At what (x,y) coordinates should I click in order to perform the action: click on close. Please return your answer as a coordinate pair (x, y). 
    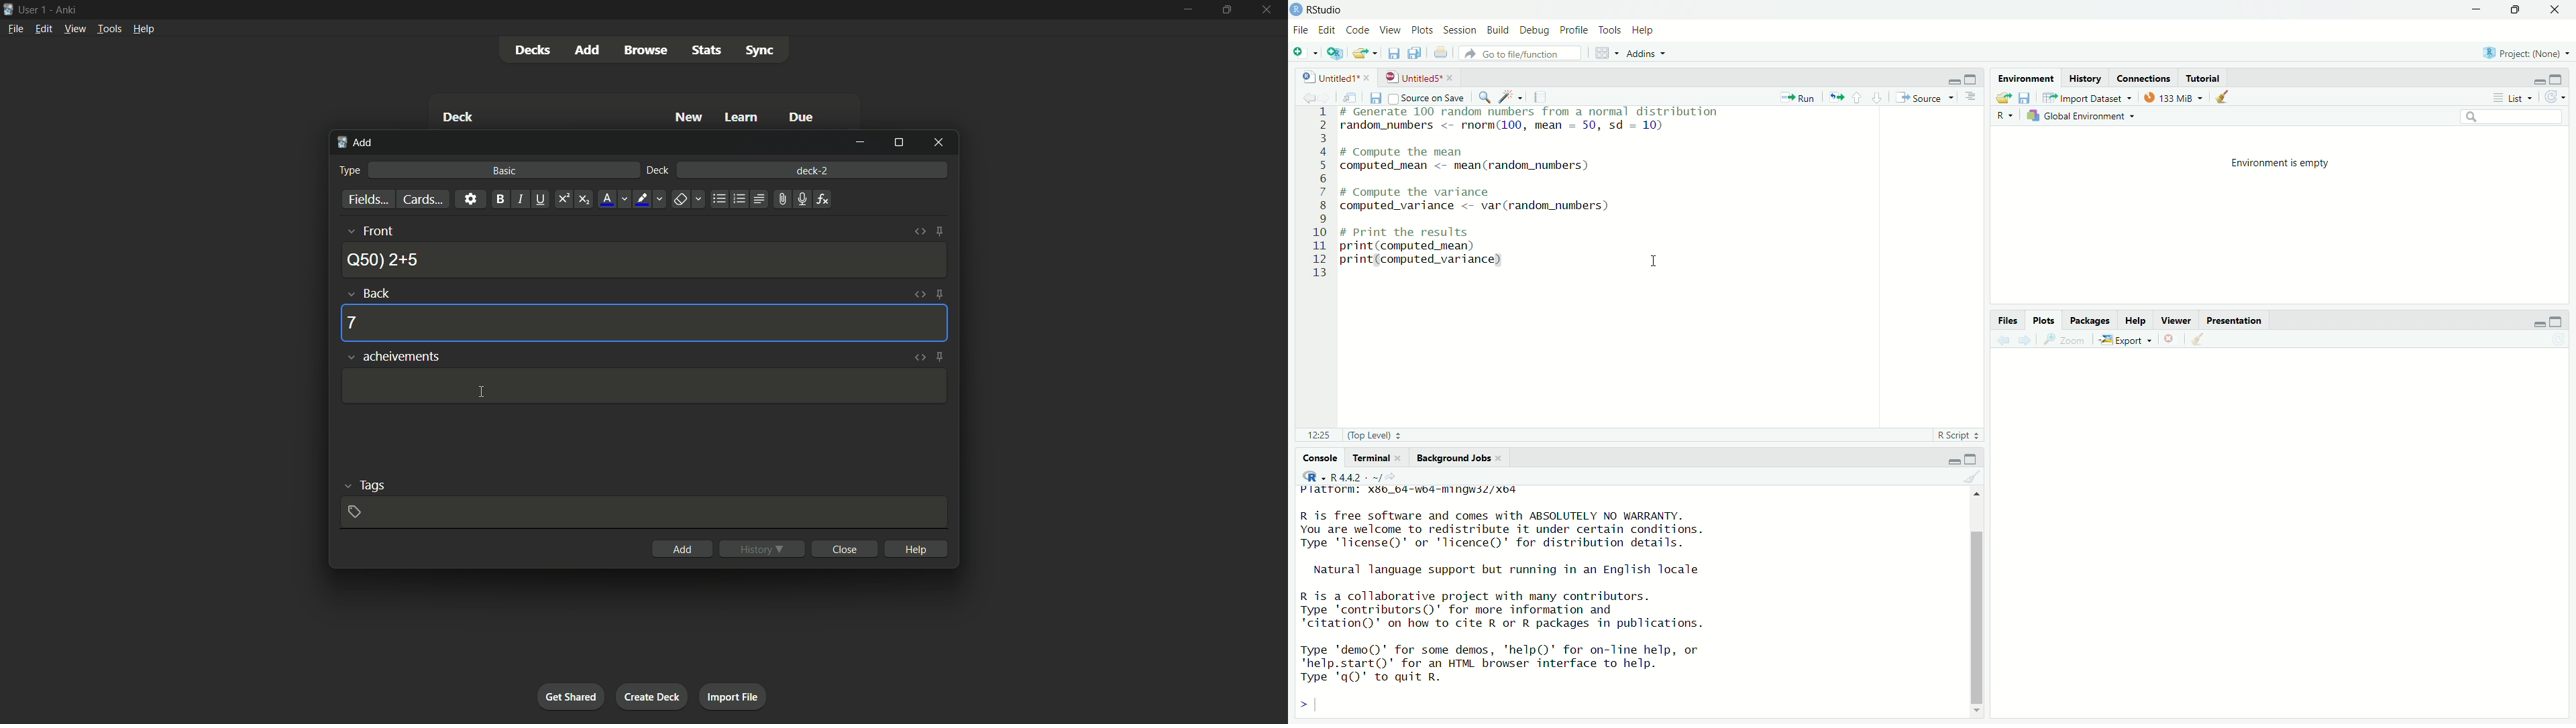
    Looking at the image, I should click on (1400, 458).